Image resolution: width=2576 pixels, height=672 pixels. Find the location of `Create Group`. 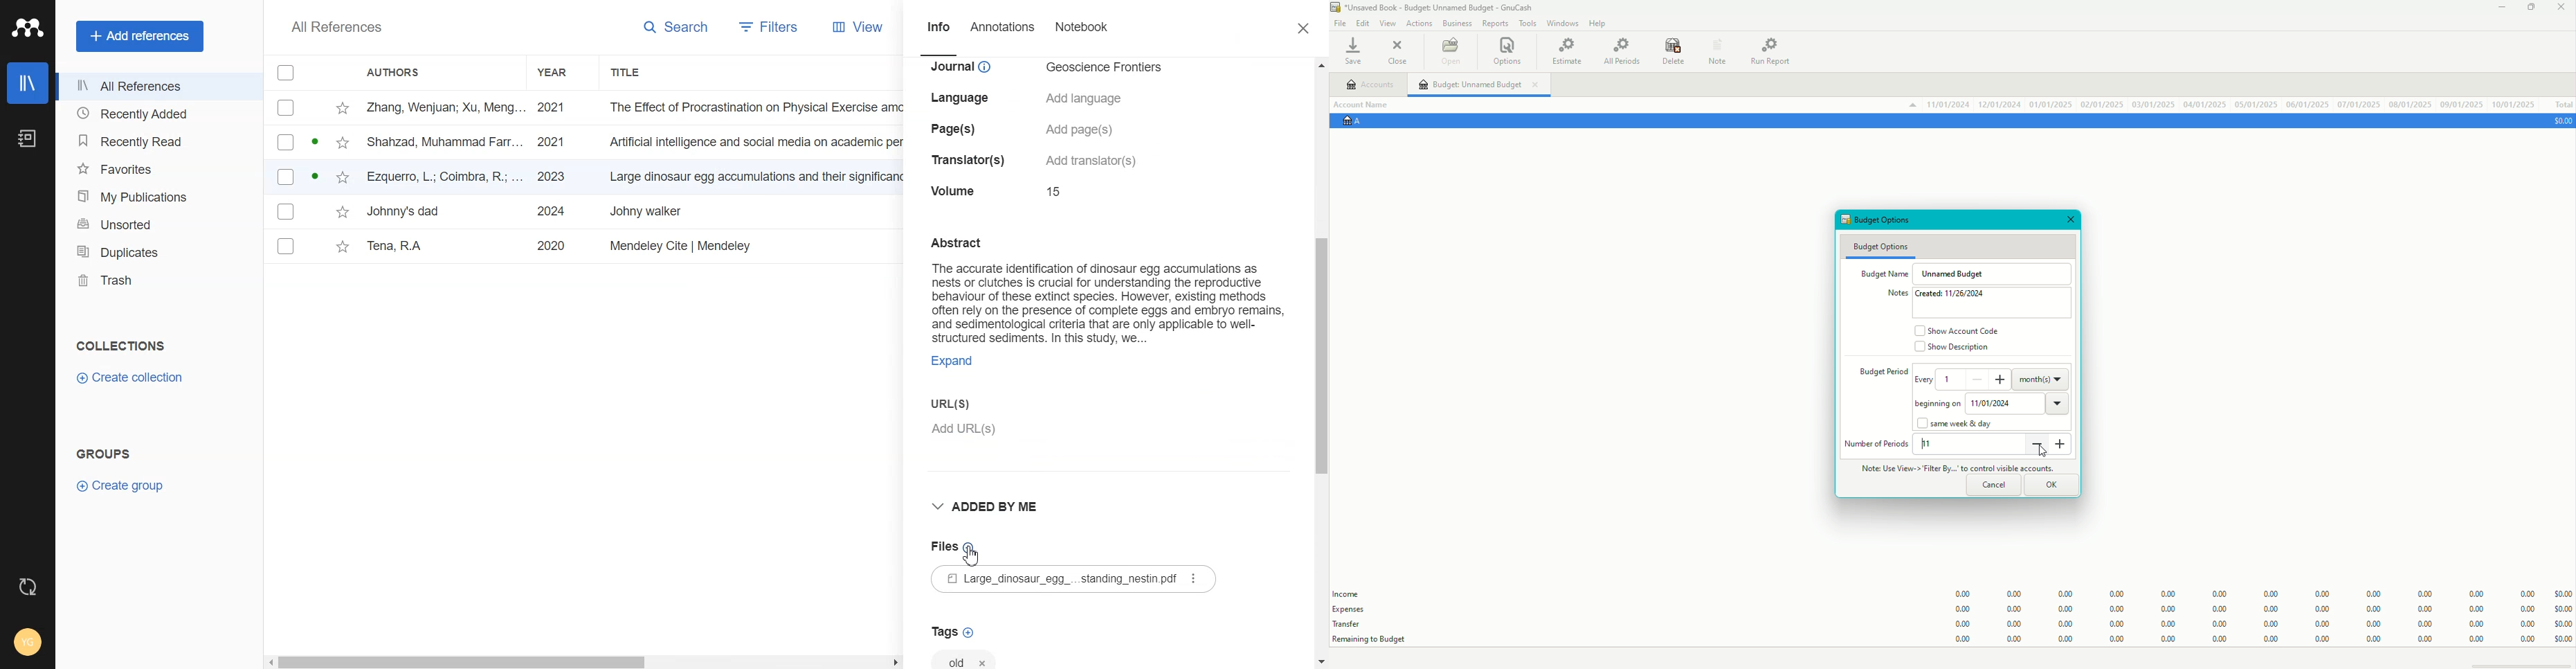

Create Group is located at coordinates (121, 485).